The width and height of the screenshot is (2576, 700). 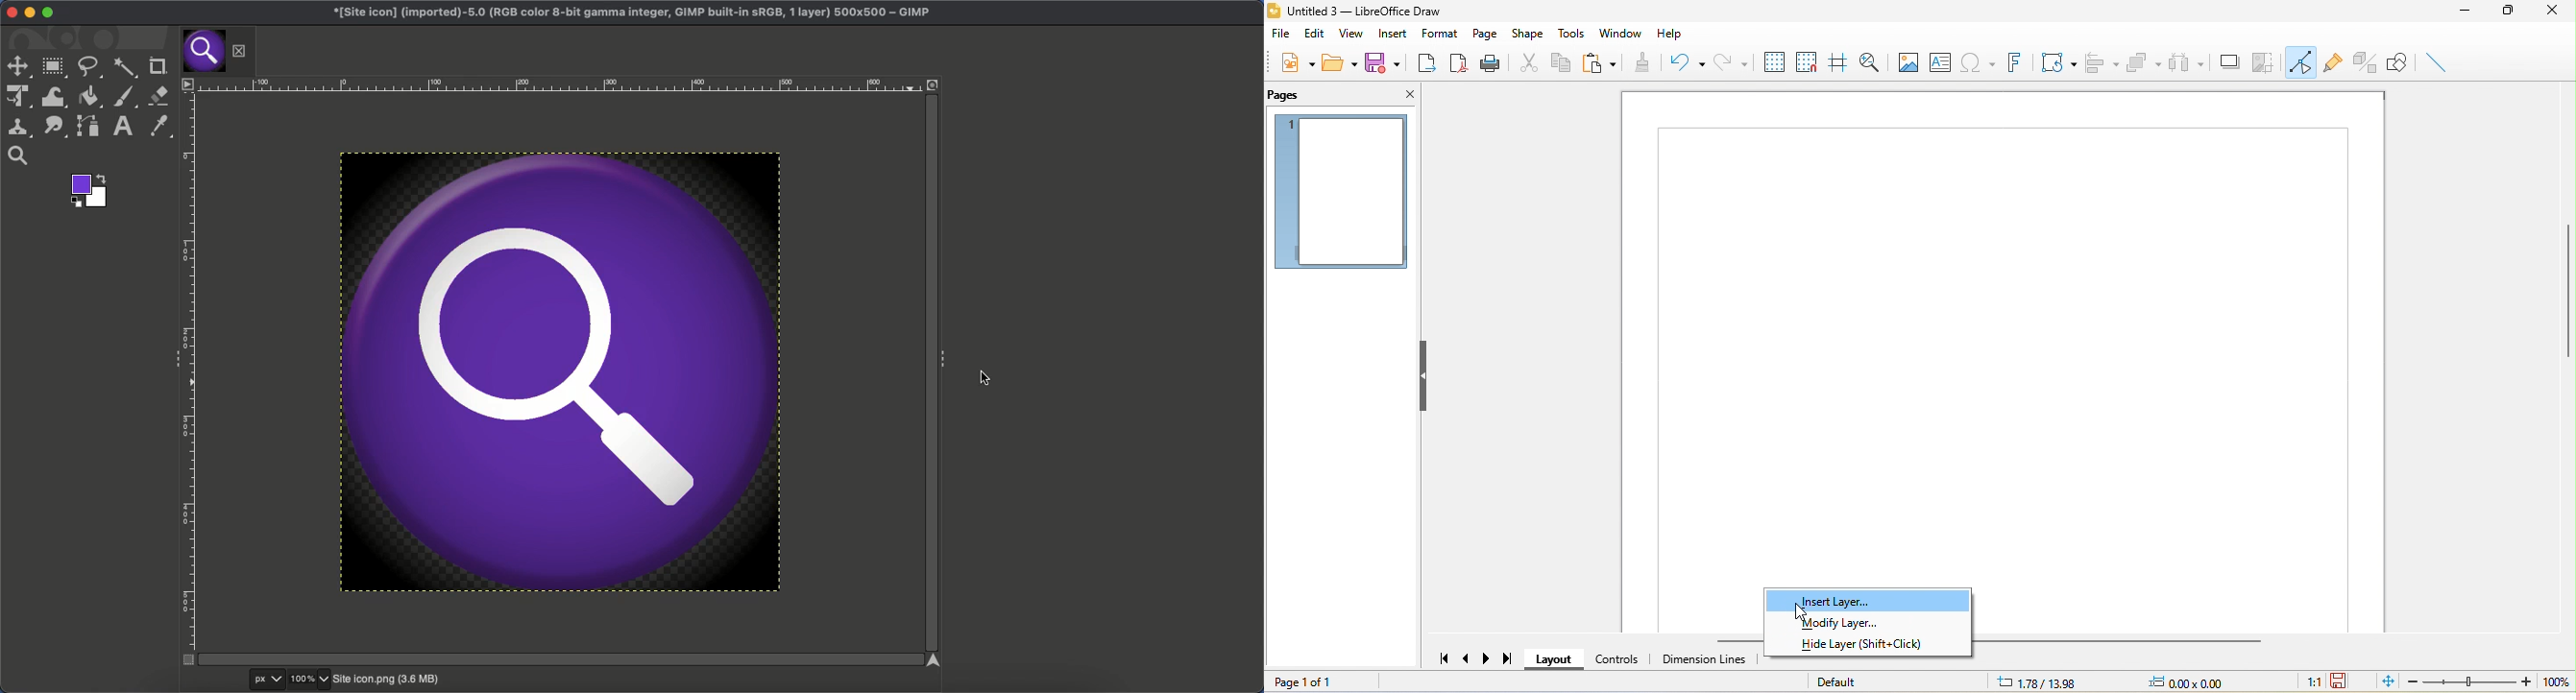 What do you see at coordinates (1438, 34) in the screenshot?
I see `format` at bounding box center [1438, 34].